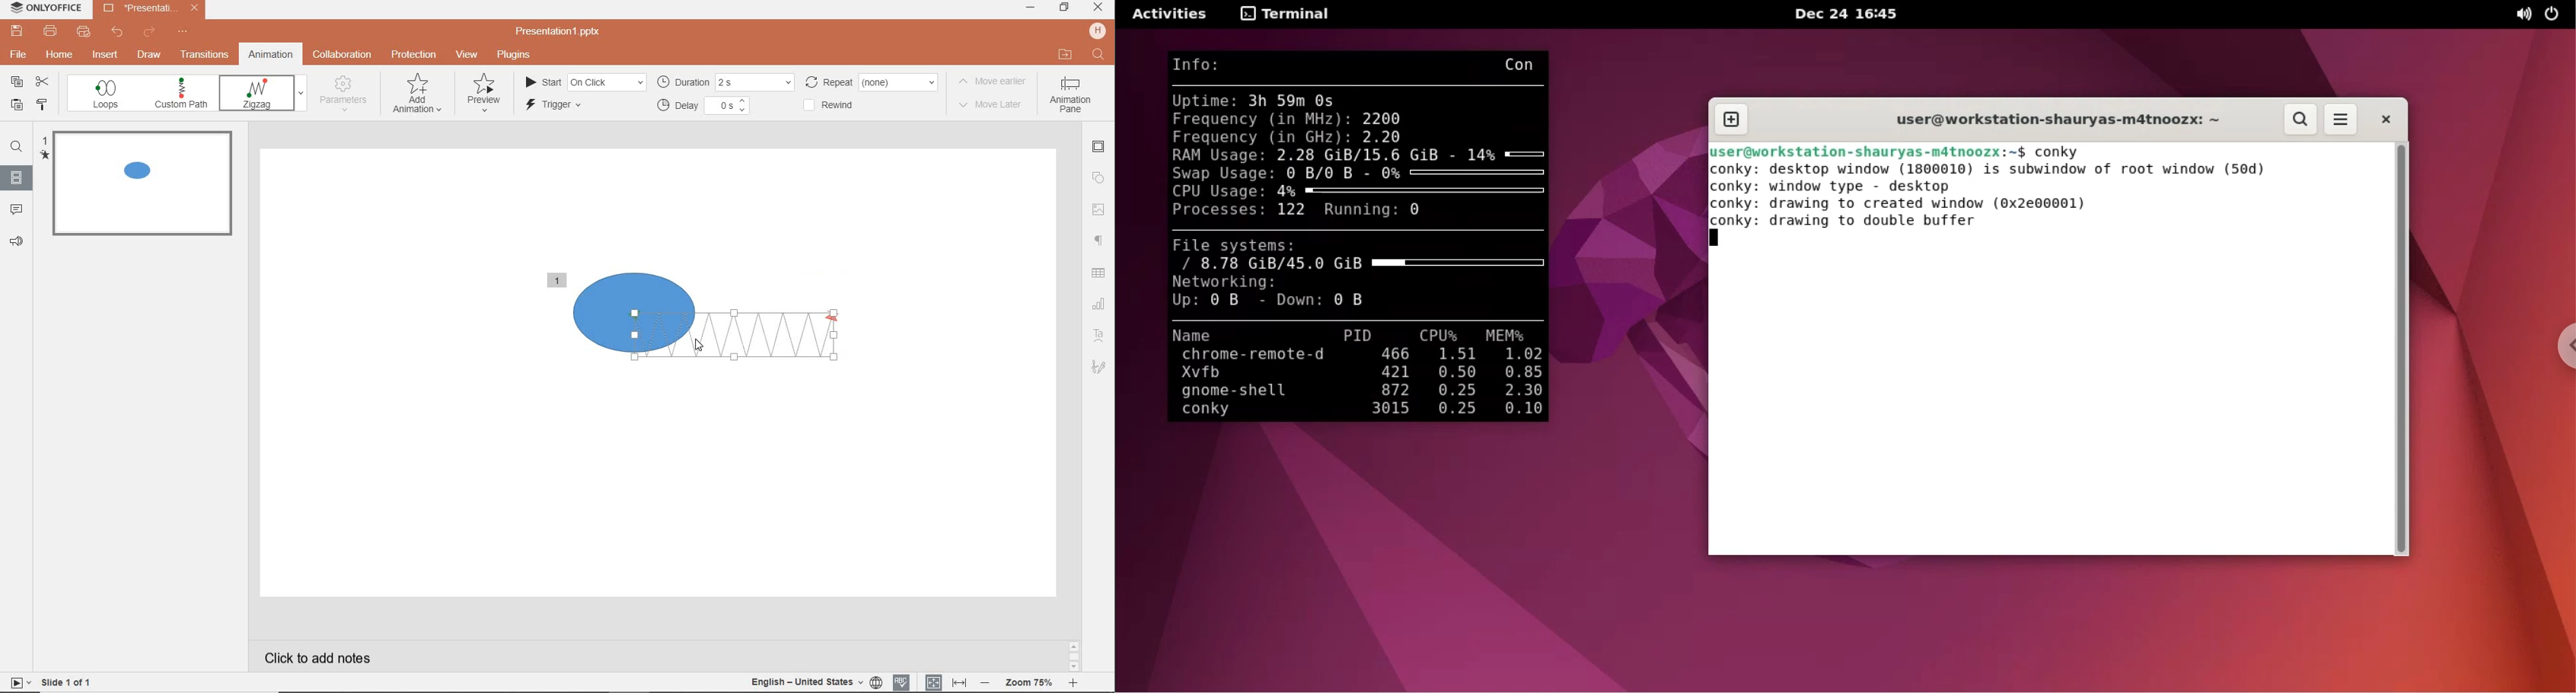  I want to click on file name, so click(563, 32).